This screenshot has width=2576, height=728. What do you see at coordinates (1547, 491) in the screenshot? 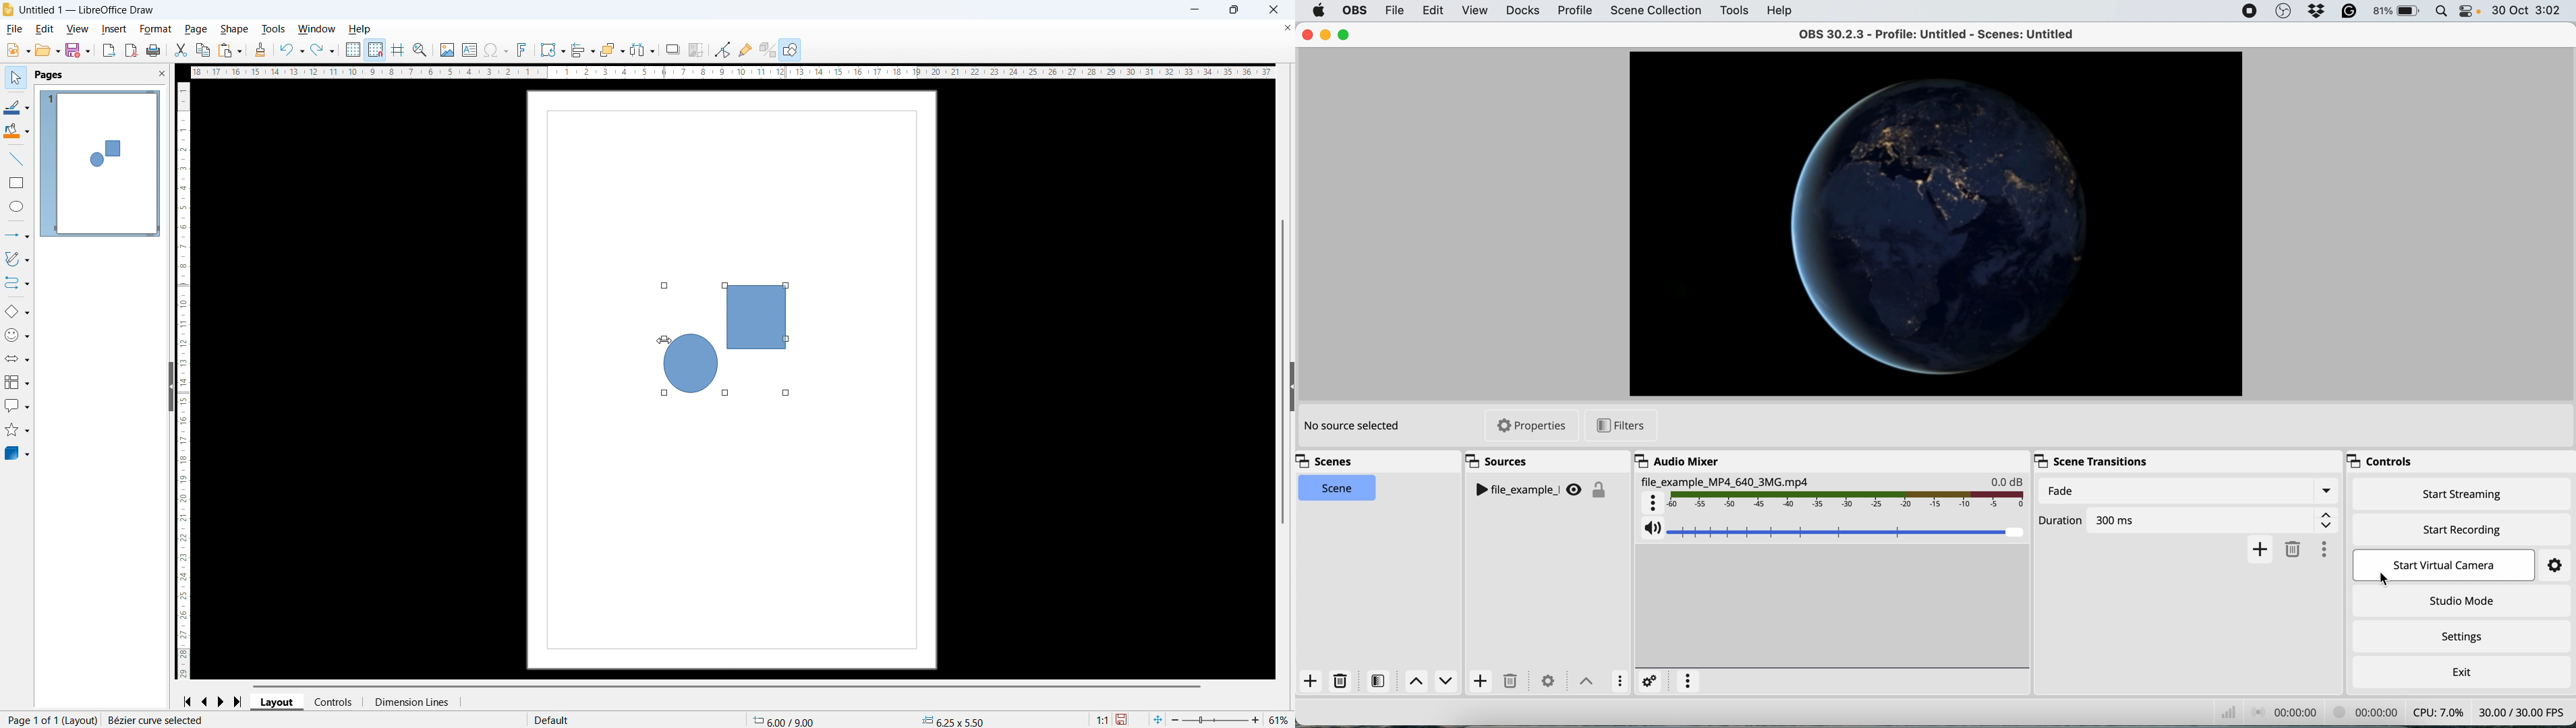
I see `sources` at bounding box center [1547, 491].